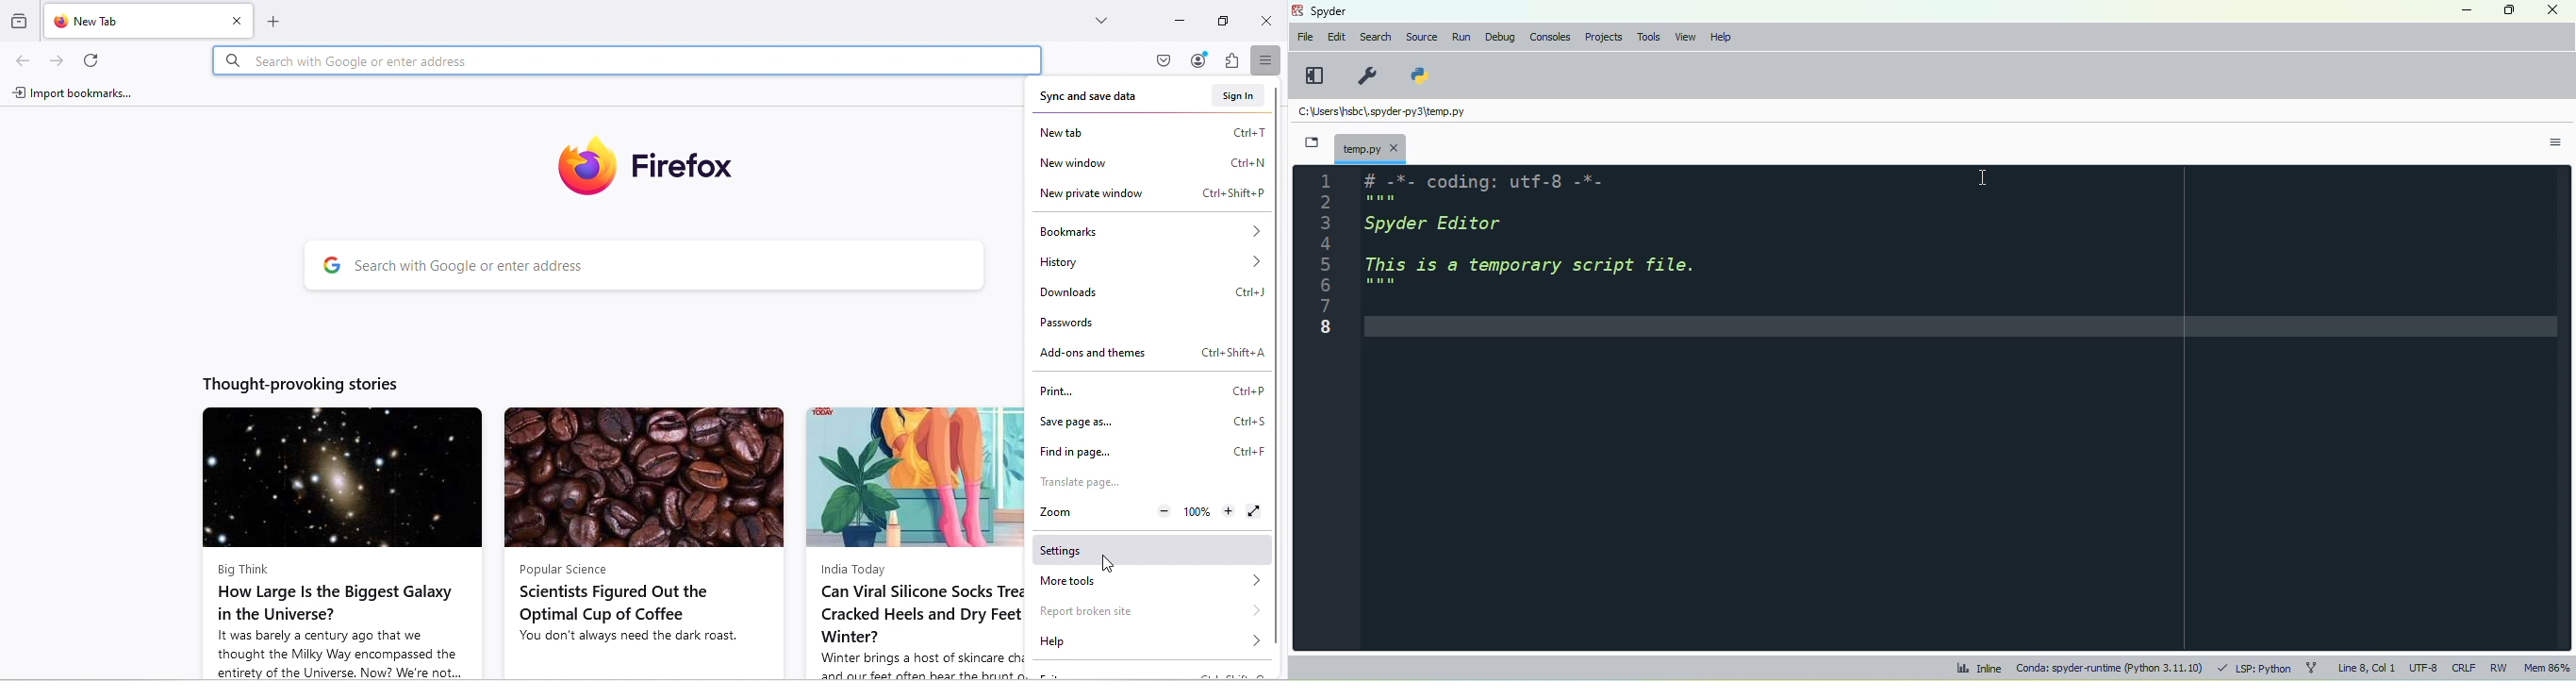 The image size is (2576, 700). Describe the element at coordinates (1151, 292) in the screenshot. I see `Downloads` at that location.